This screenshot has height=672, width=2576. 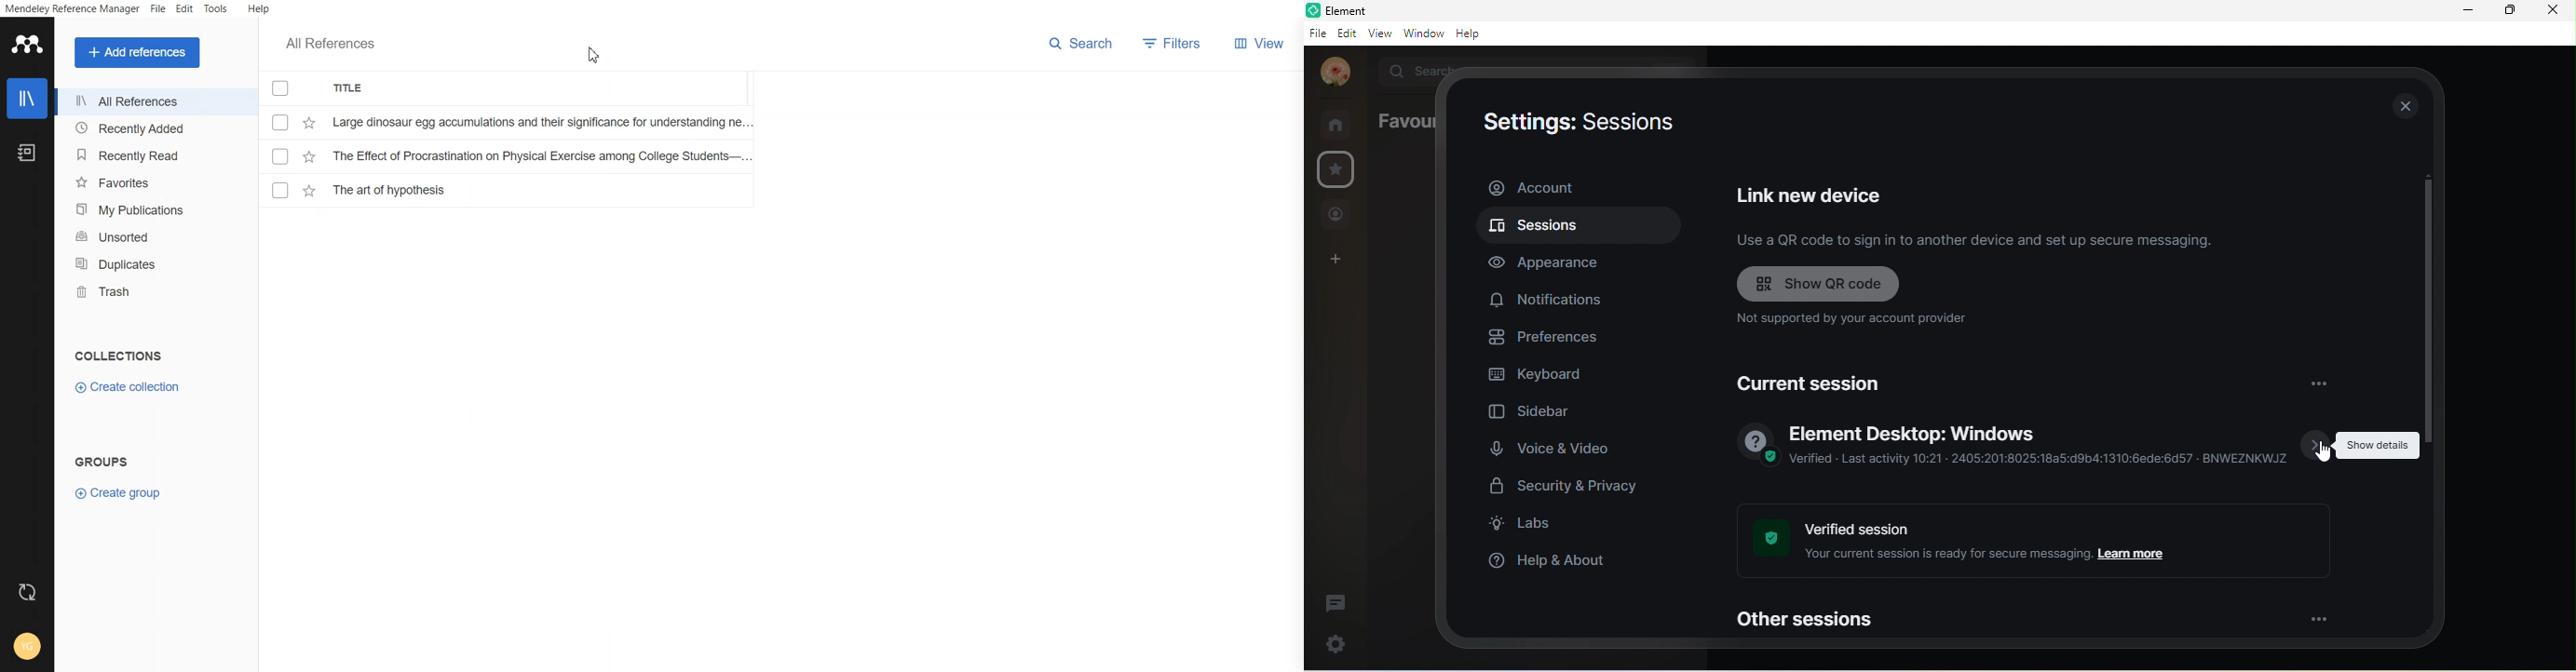 I want to click on Library, so click(x=27, y=98).